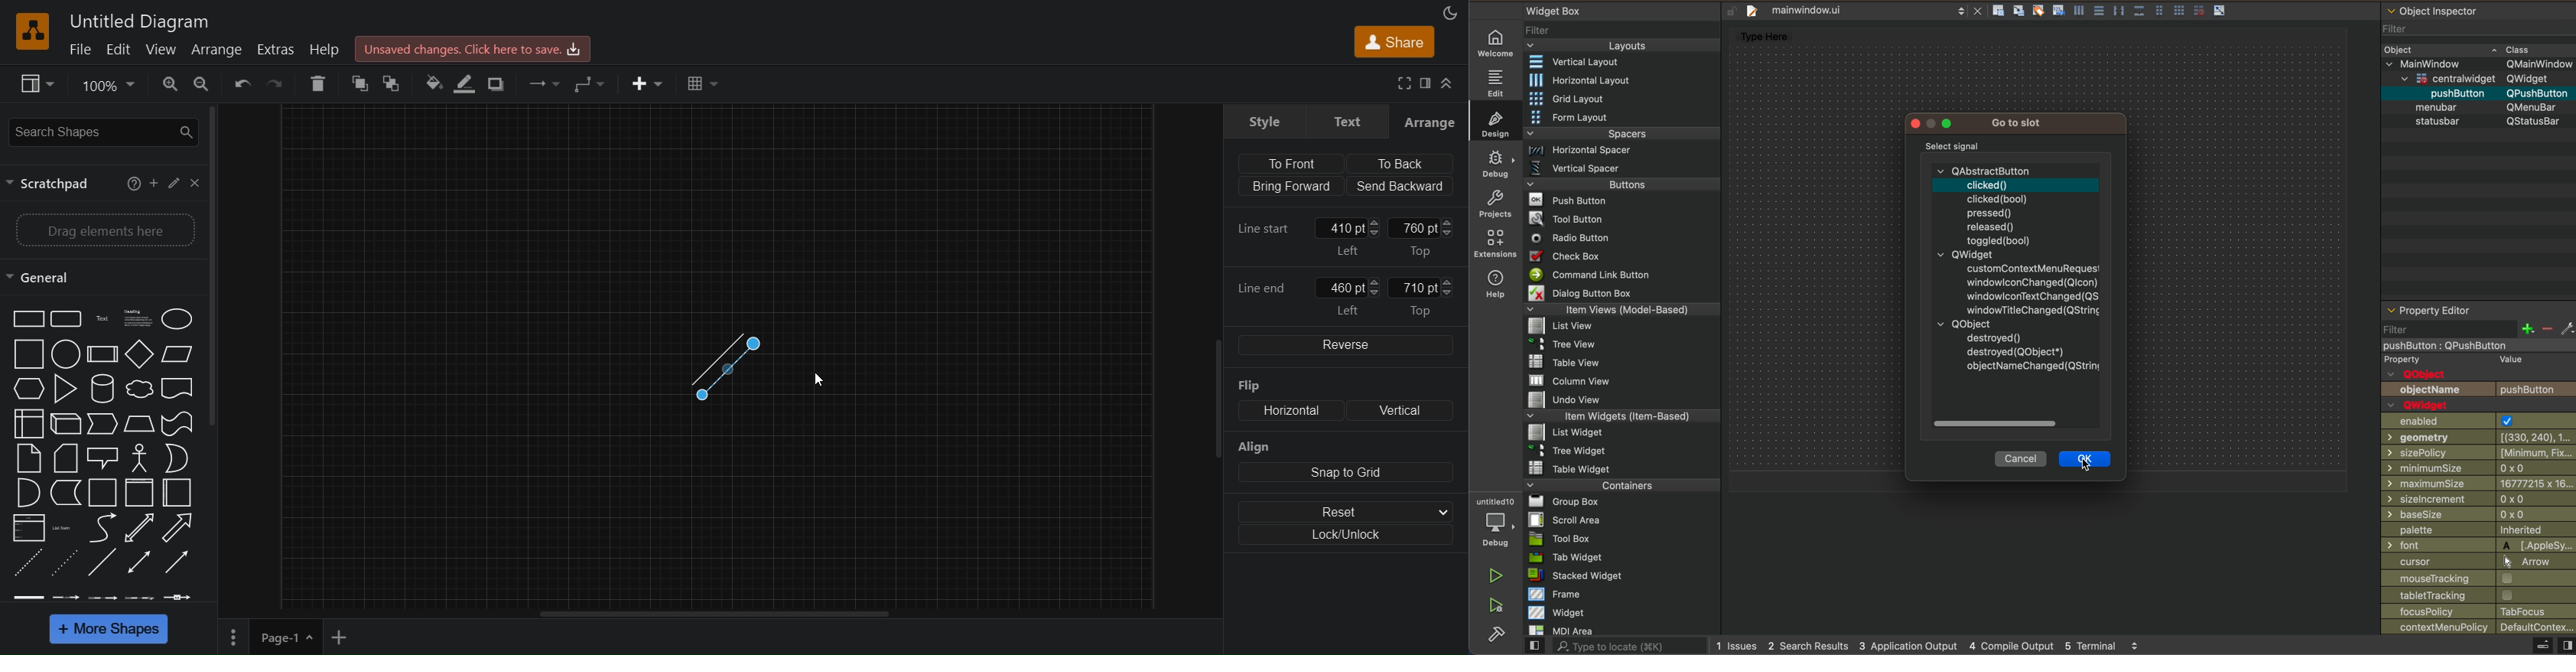  Describe the element at coordinates (128, 183) in the screenshot. I see `help` at that location.